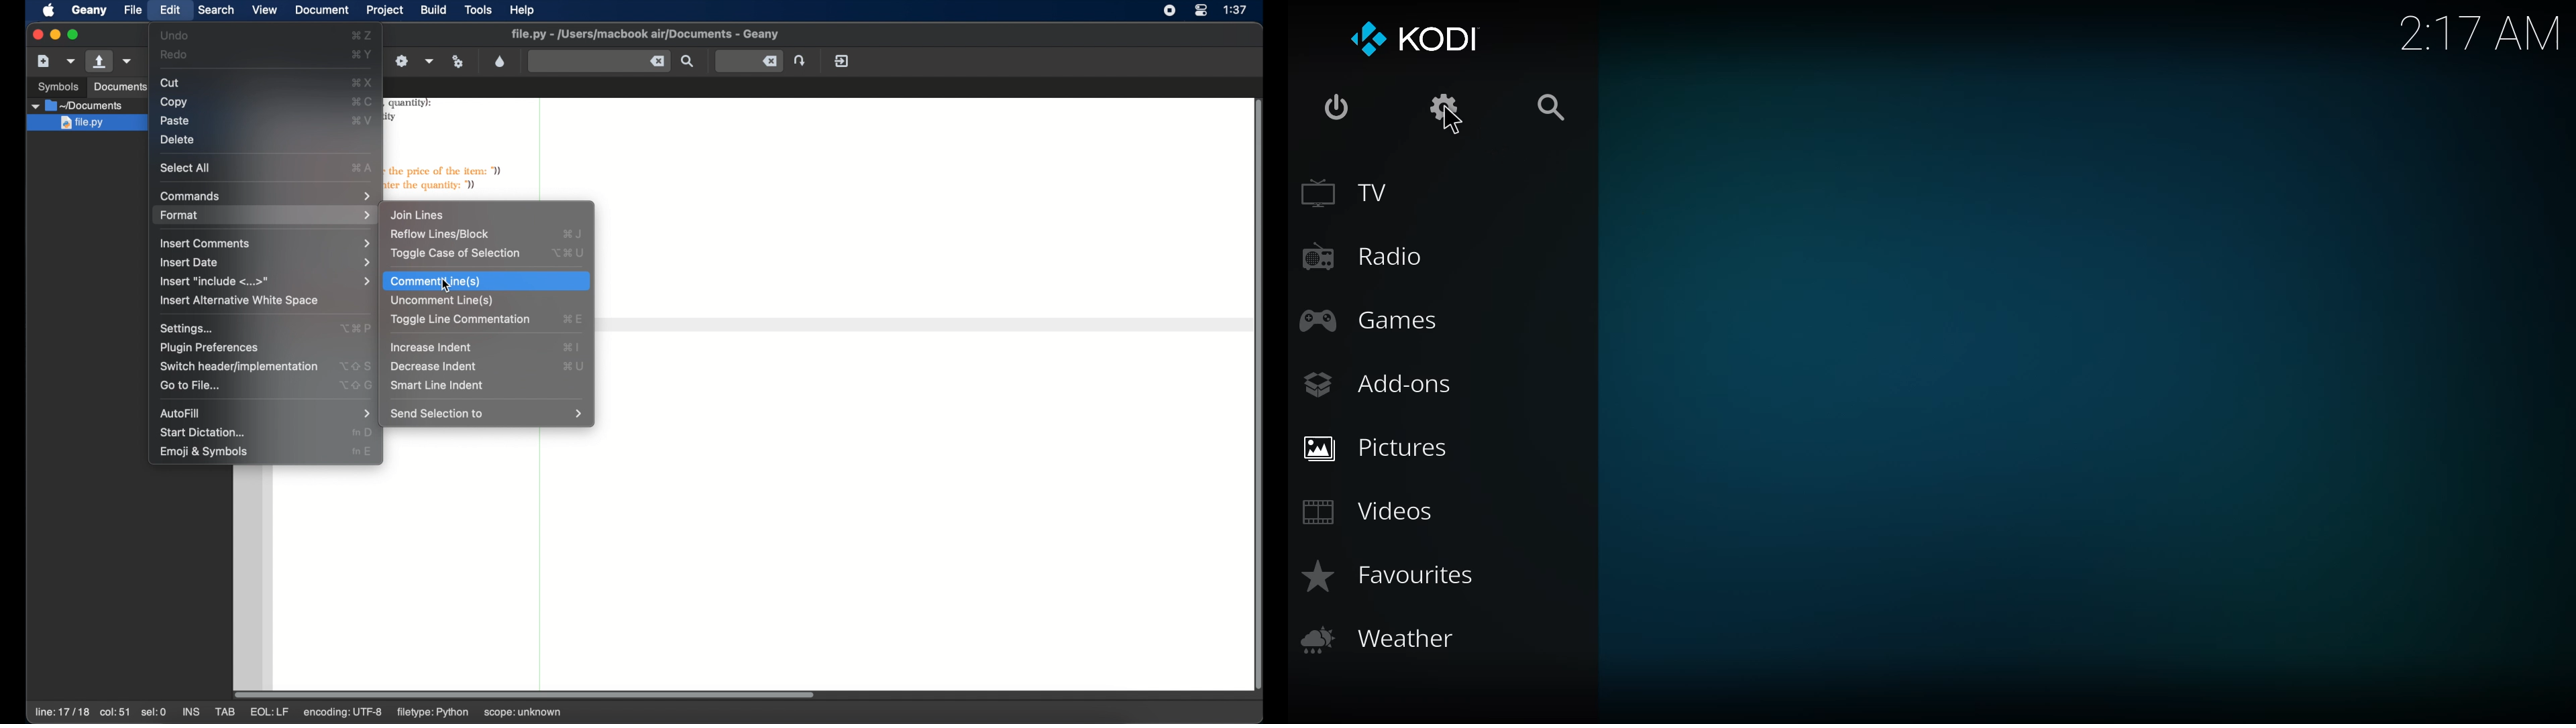  What do you see at coordinates (1389, 575) in the screenshot?
I see `favorites` at bounding box center [1389, 575].